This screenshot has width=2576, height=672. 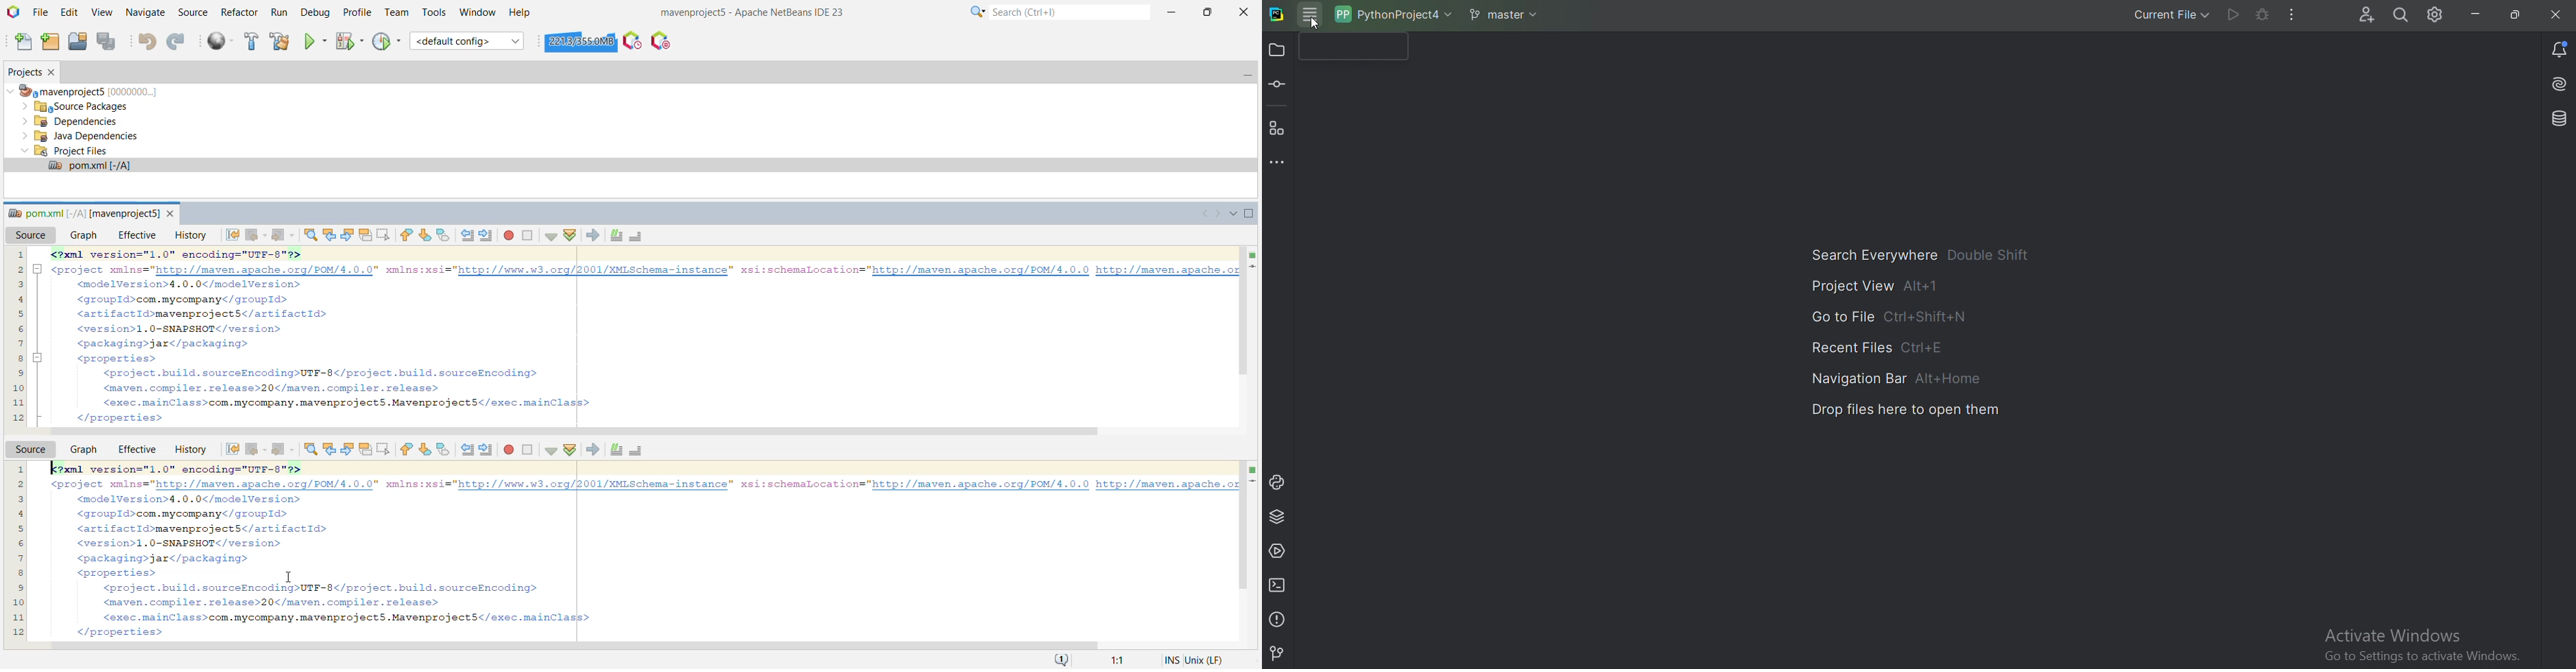 I want to click on <exec.mainClass>com.mycompany.mavenprojectS.MavenprojectS</exec.mainClass>, so click(x=349, y=618).